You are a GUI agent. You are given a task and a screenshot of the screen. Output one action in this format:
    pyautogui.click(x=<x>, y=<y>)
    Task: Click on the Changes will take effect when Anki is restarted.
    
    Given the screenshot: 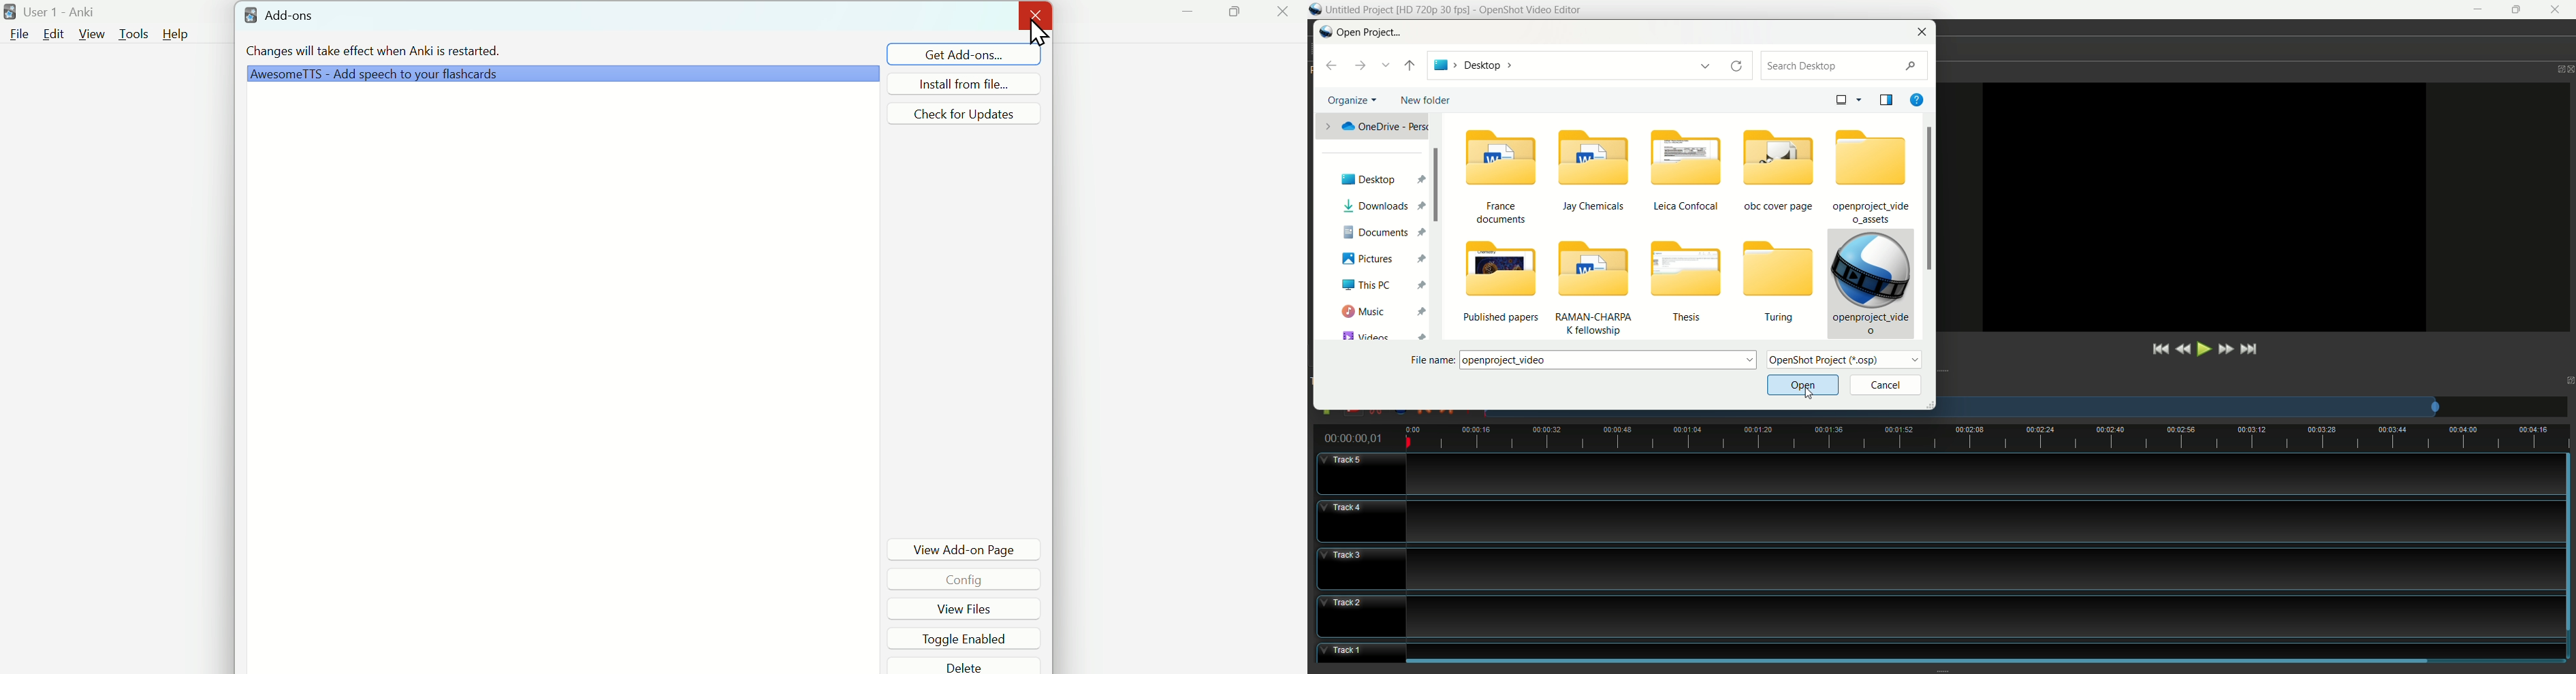 What is the action you would take?
    pyautogui.click(x=371, y=54)
    